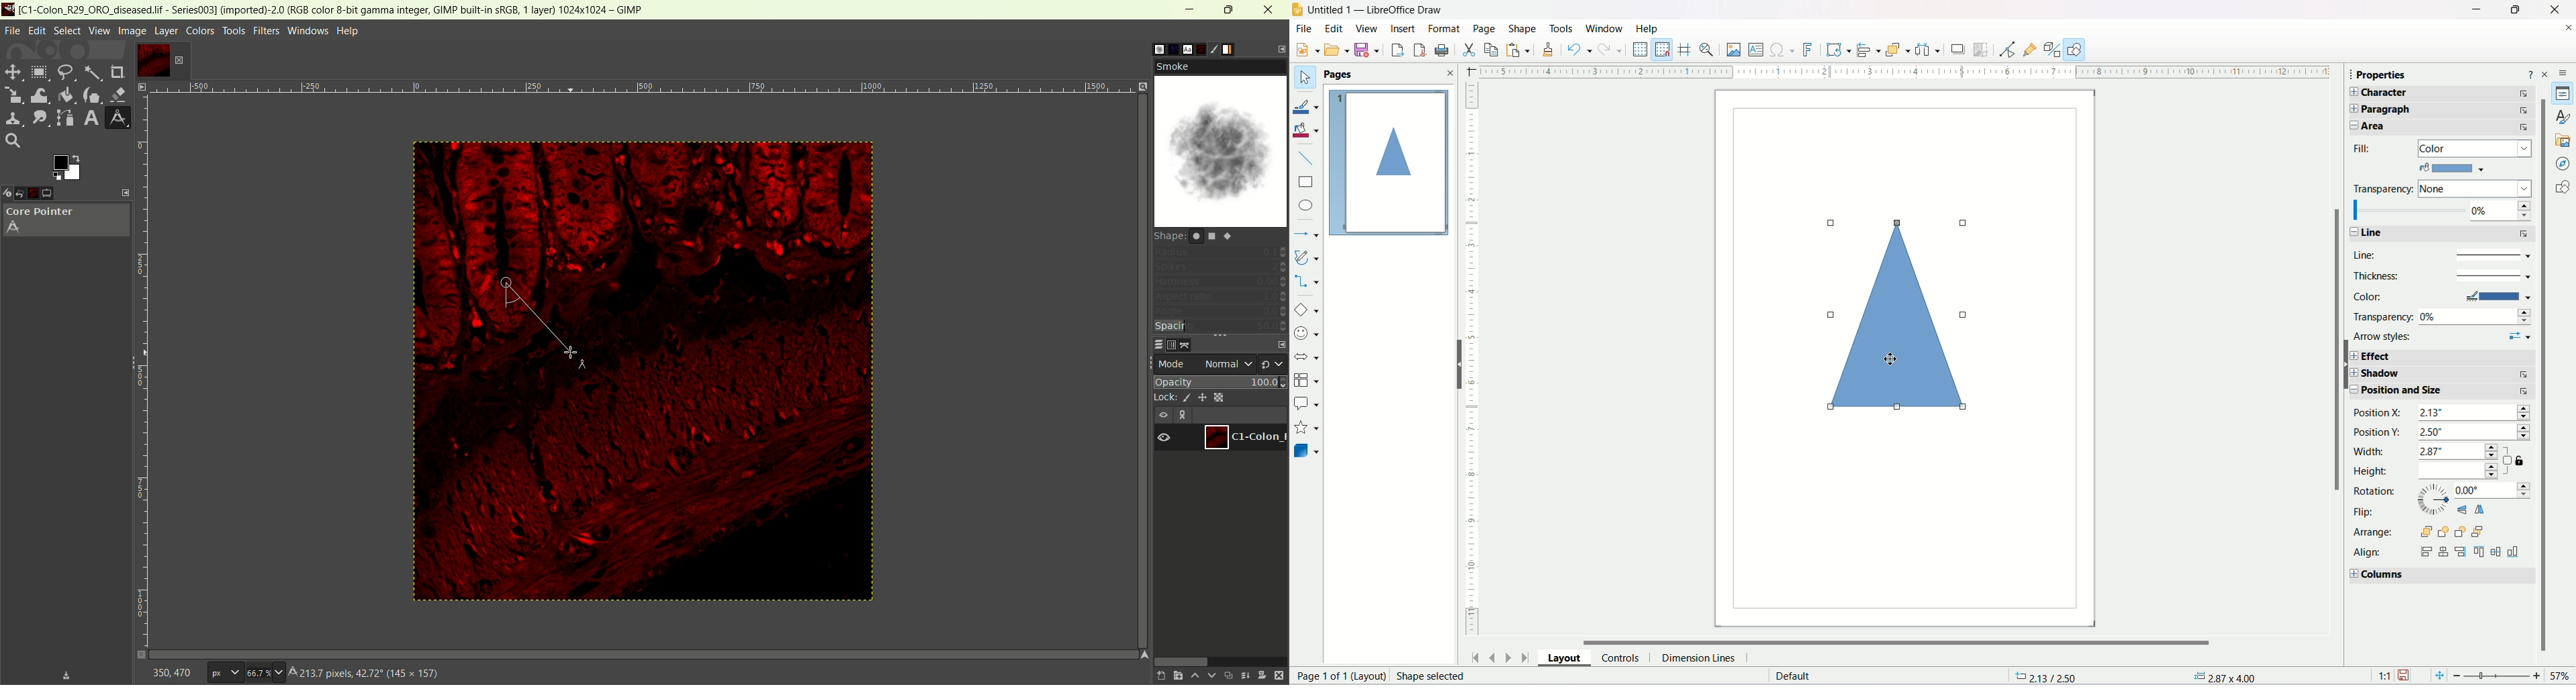 This screenshot has width=2576, height=700. What do you see at coordinates (2441, 252) in the screenshot?
I see `line` at bounding box center [2441, 252].